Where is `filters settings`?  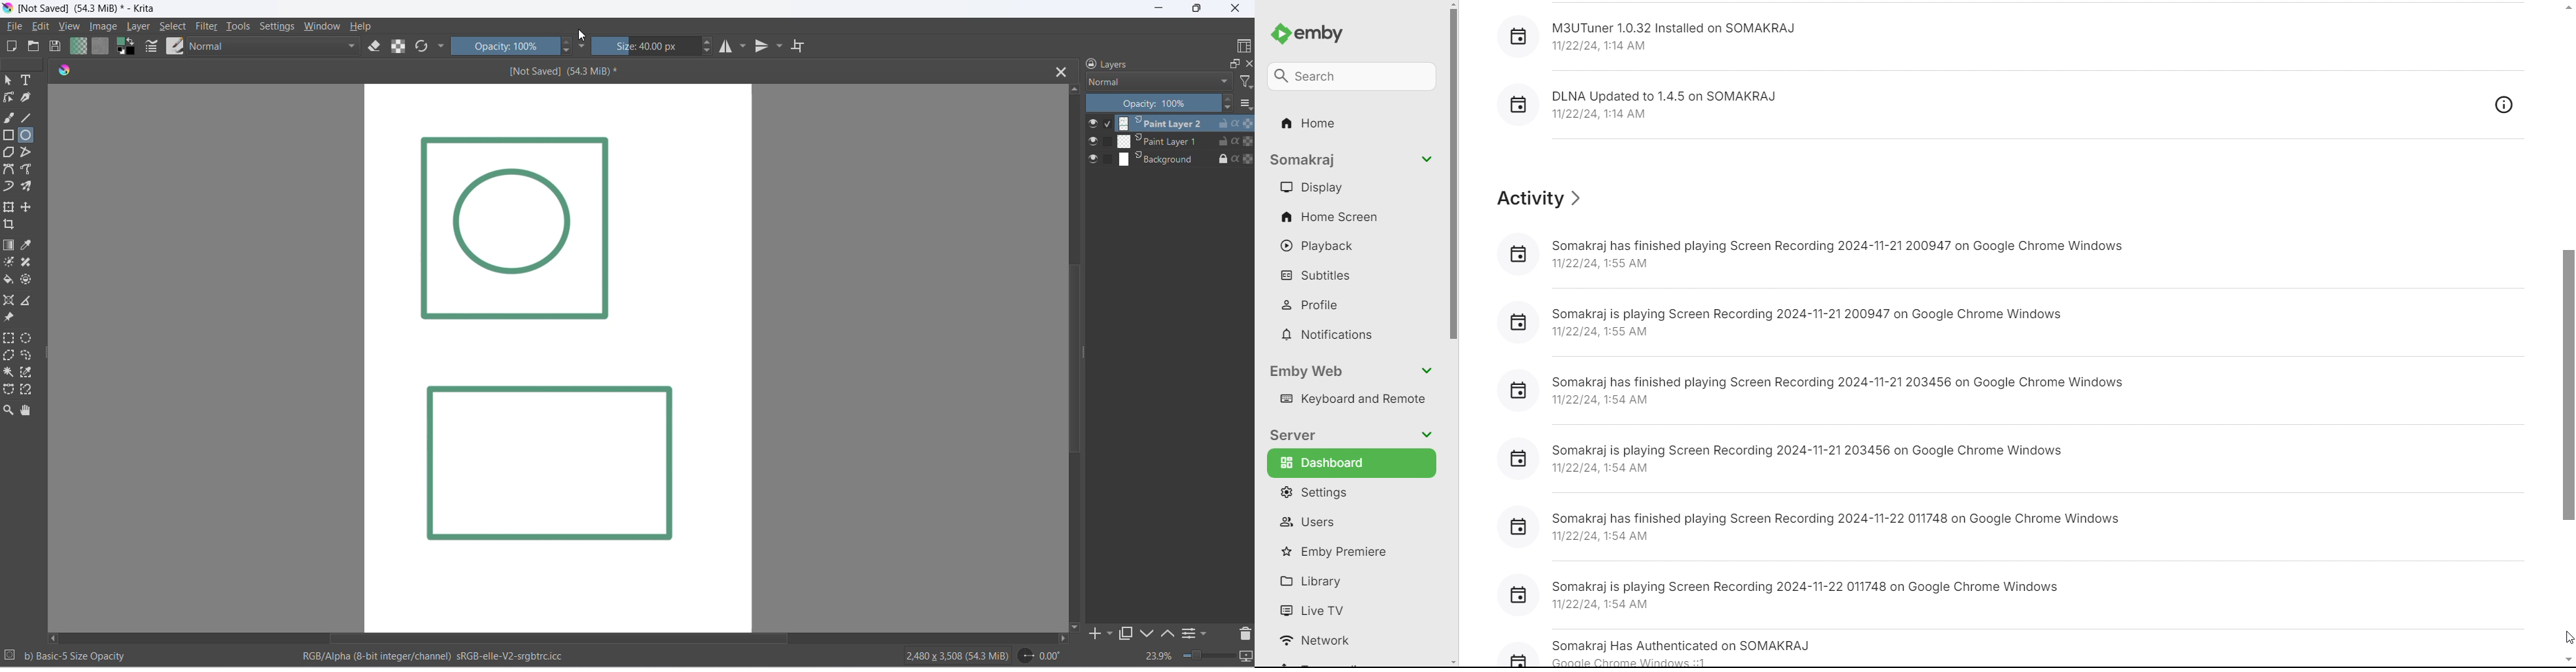
filters settings is located at coordinates (1208, 632).